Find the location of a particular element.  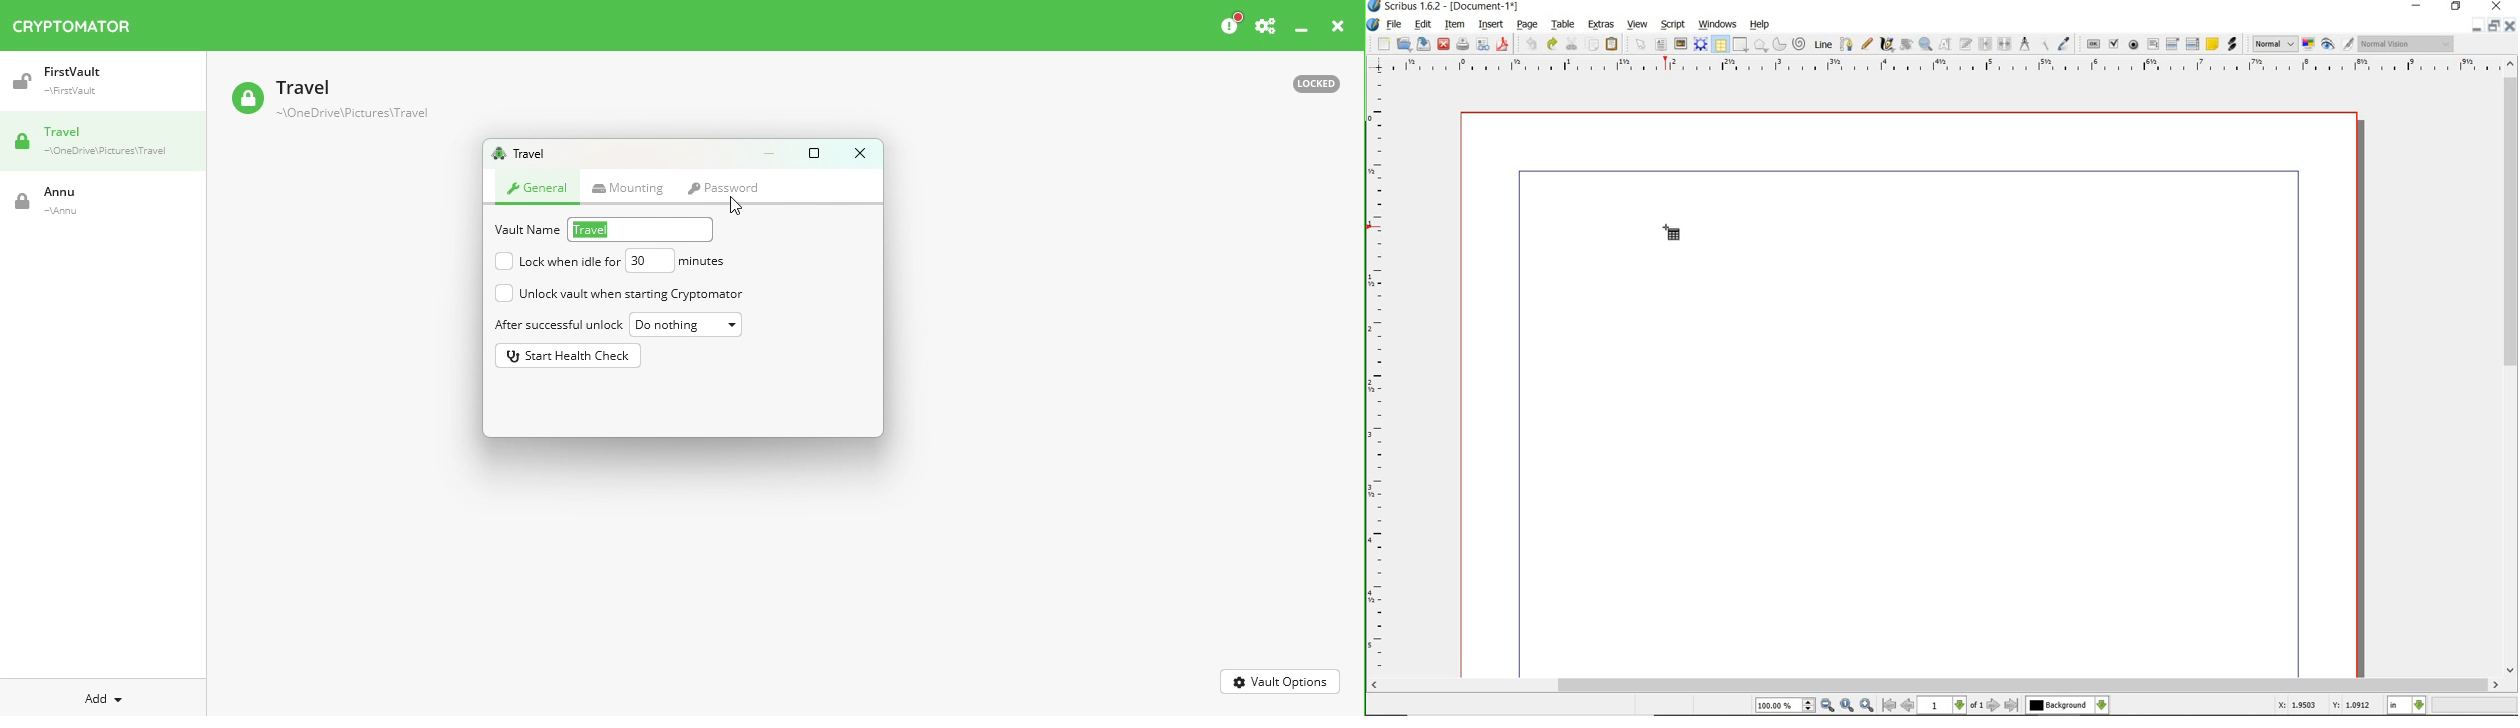

table frame is located at coordinates (1675, 237).